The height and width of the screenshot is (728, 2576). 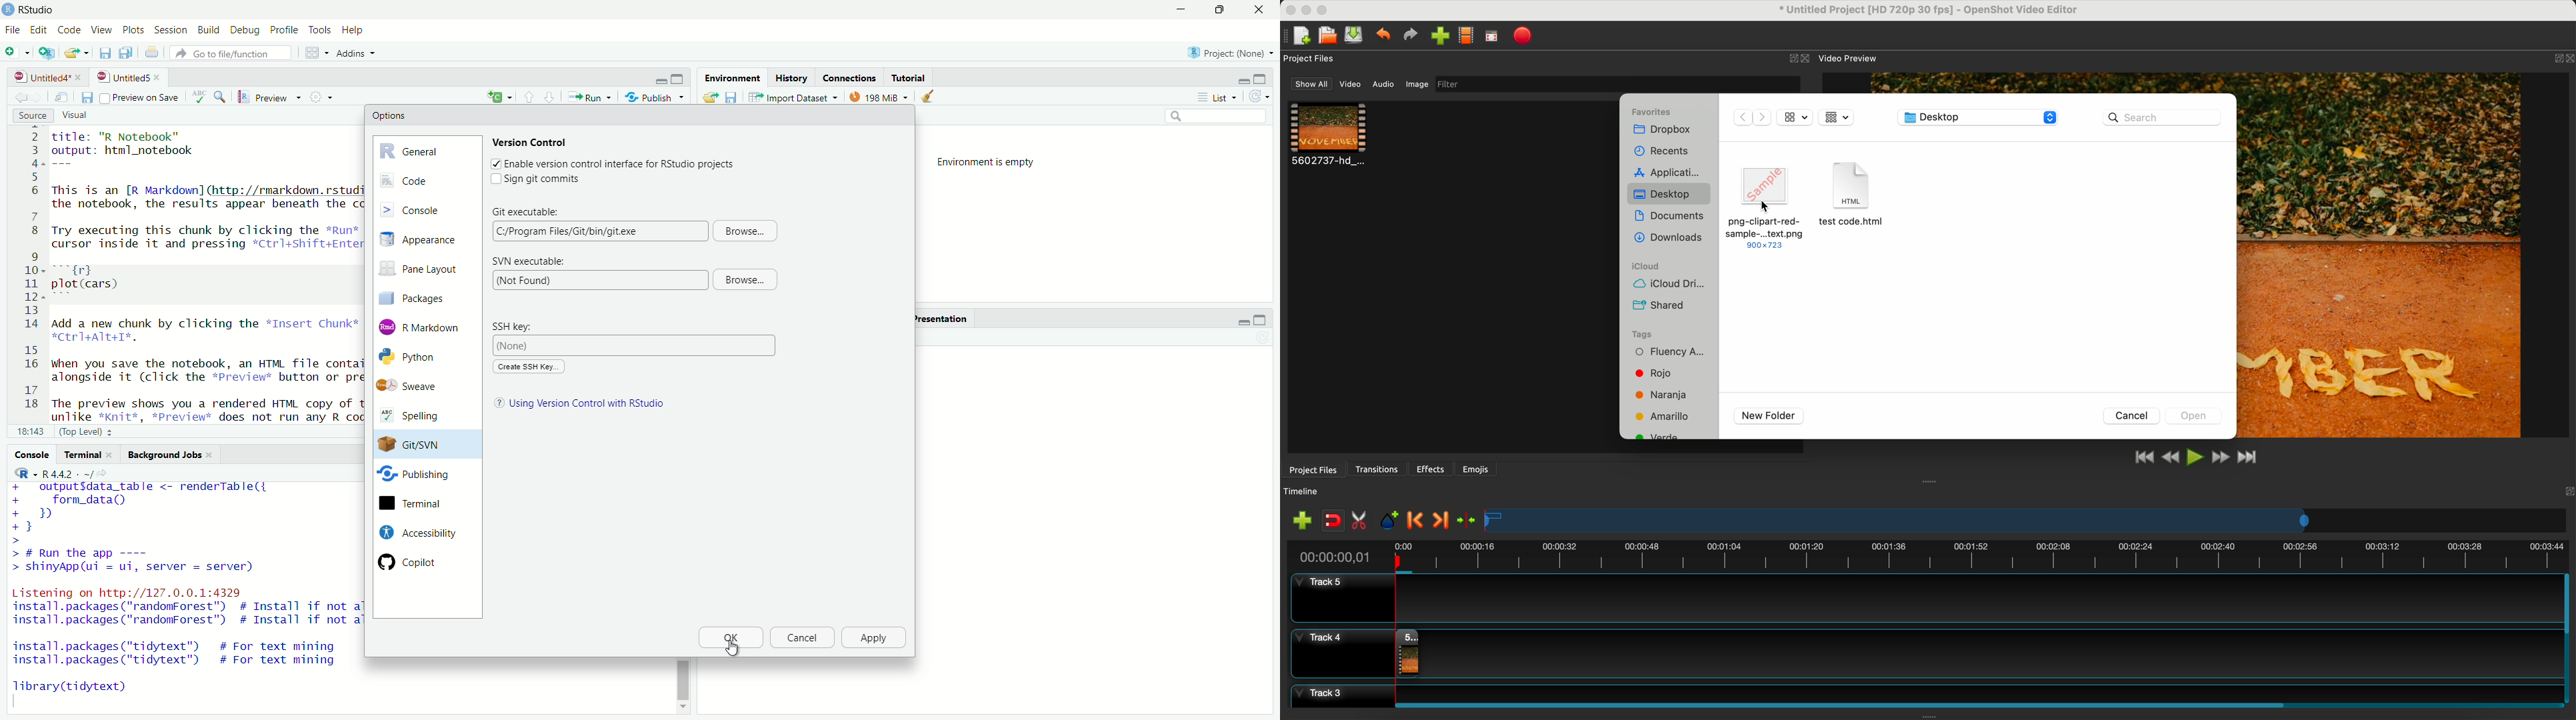 What do you see at coordinates (83, 116) in the screenshot?
I see `Visual` at bounding box center [83, 116].